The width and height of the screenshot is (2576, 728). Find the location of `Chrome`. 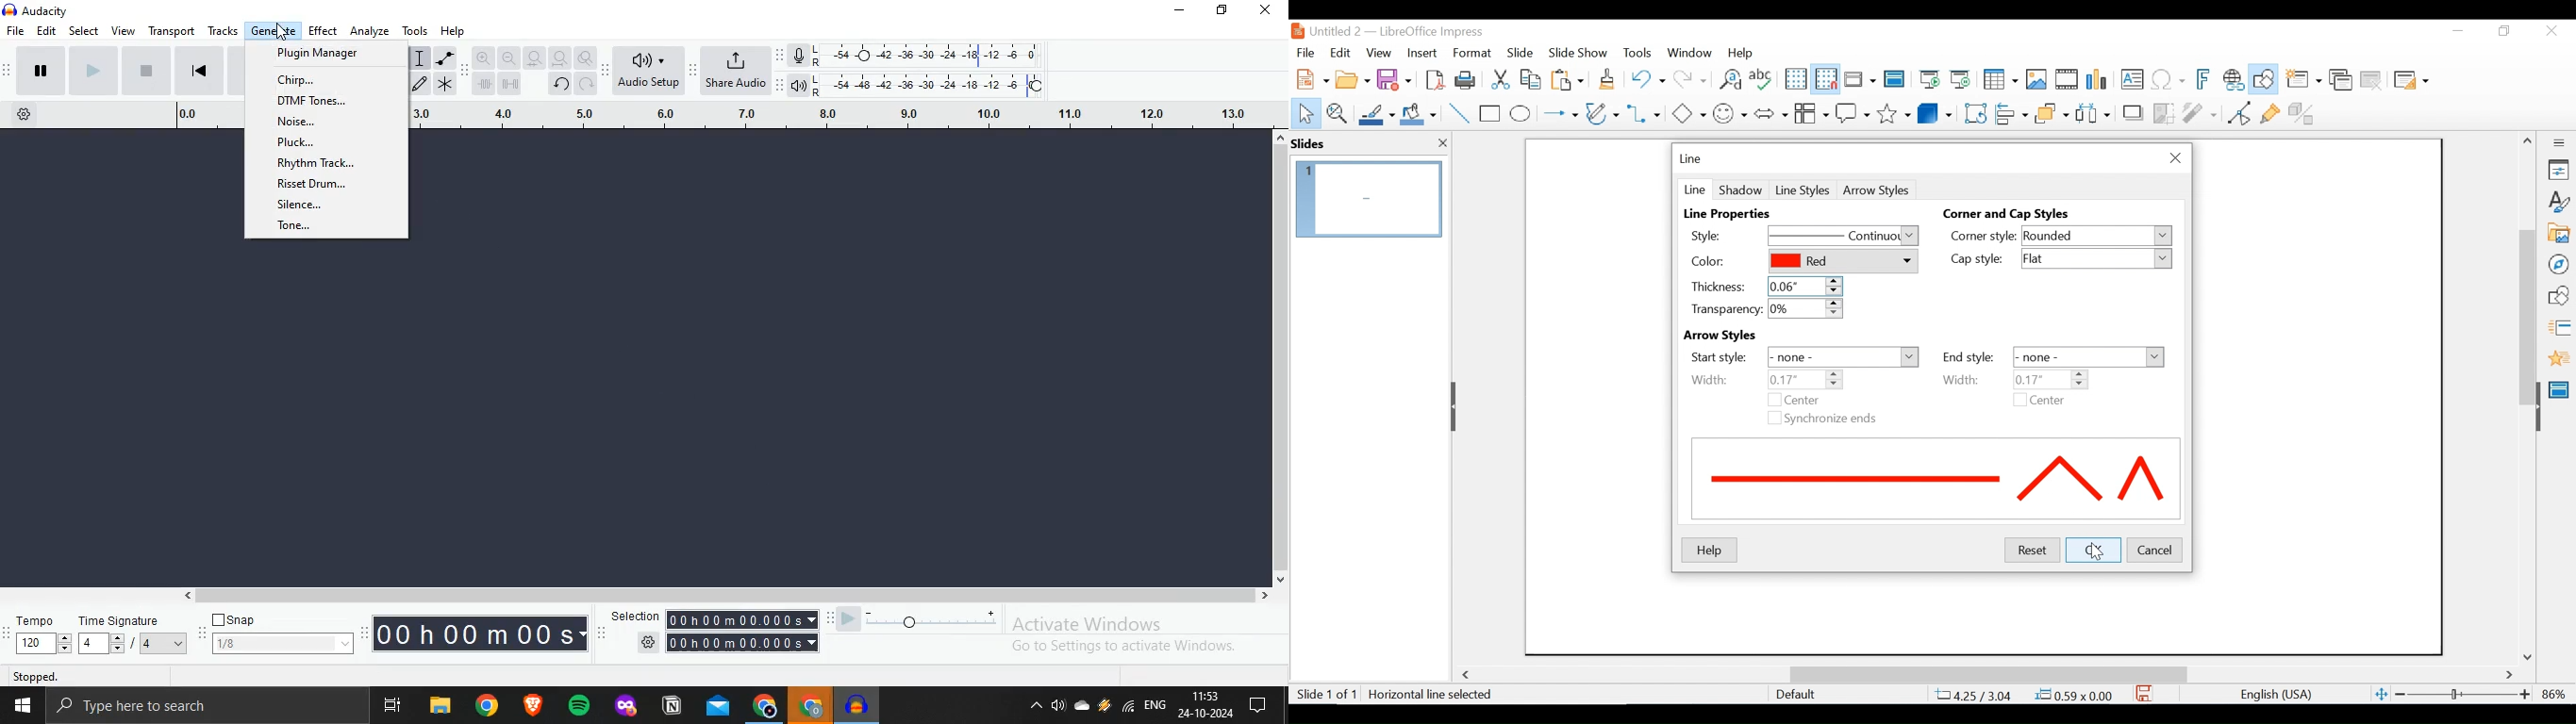

Chrome is located at coordinates (490, 707).